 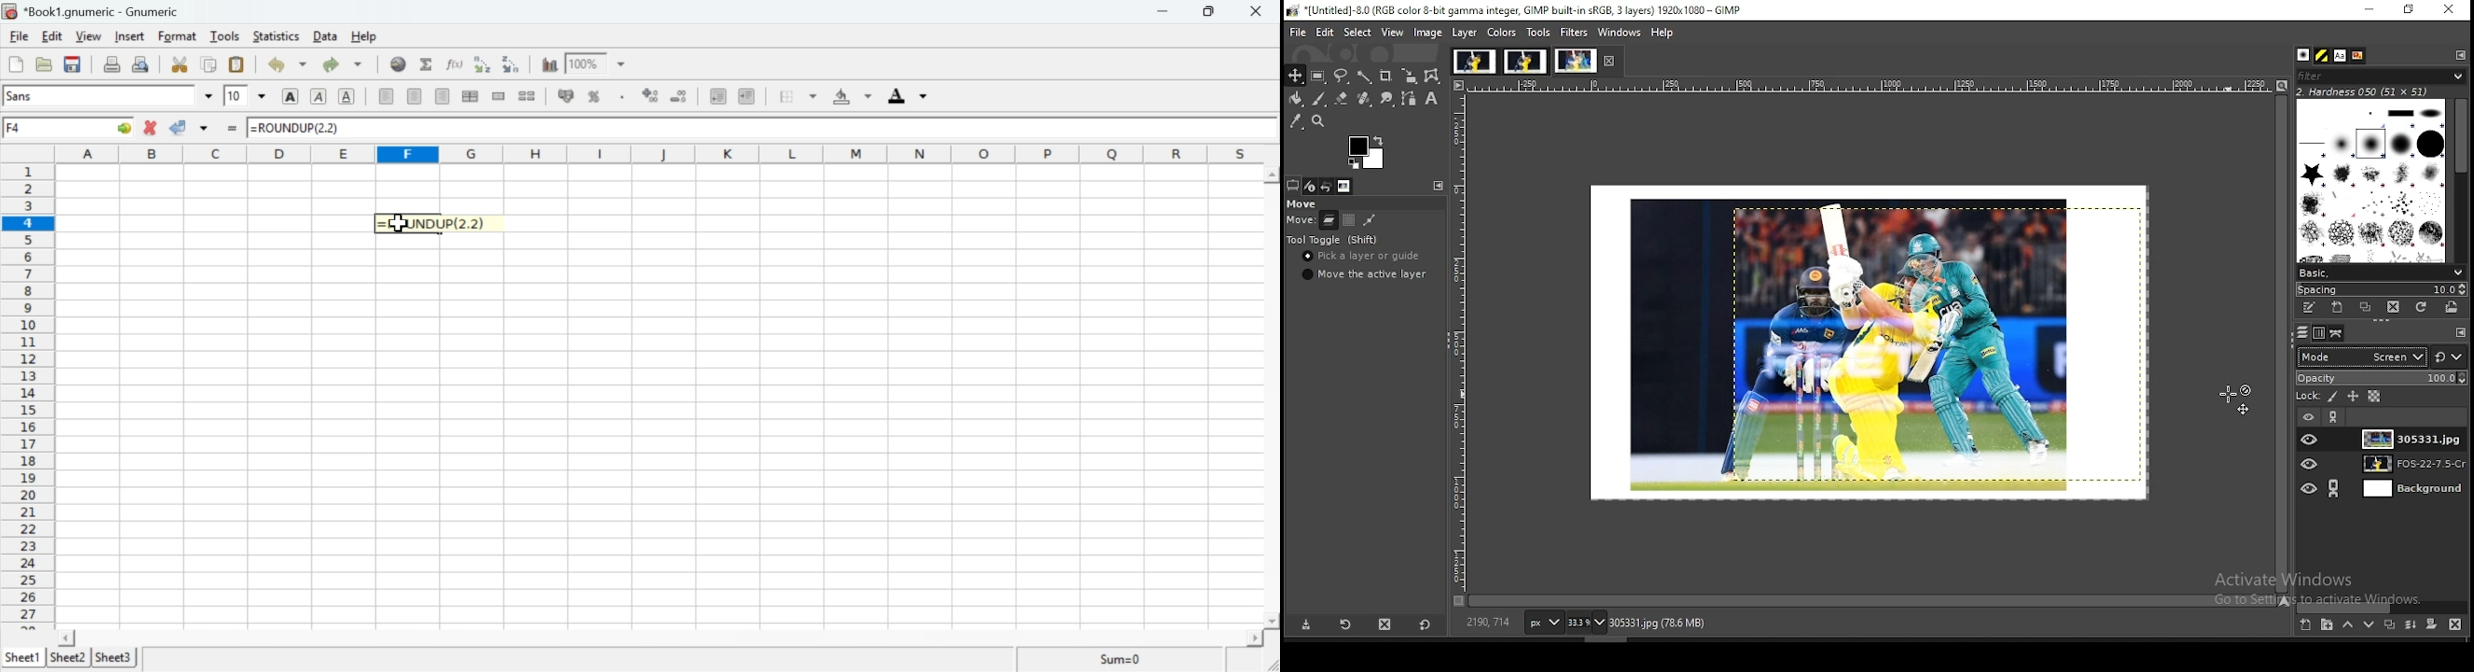 What do you see at coordinates (480, 63) in the screenshot?
I see `Sort in ascending` at bounding box center [480, 63].